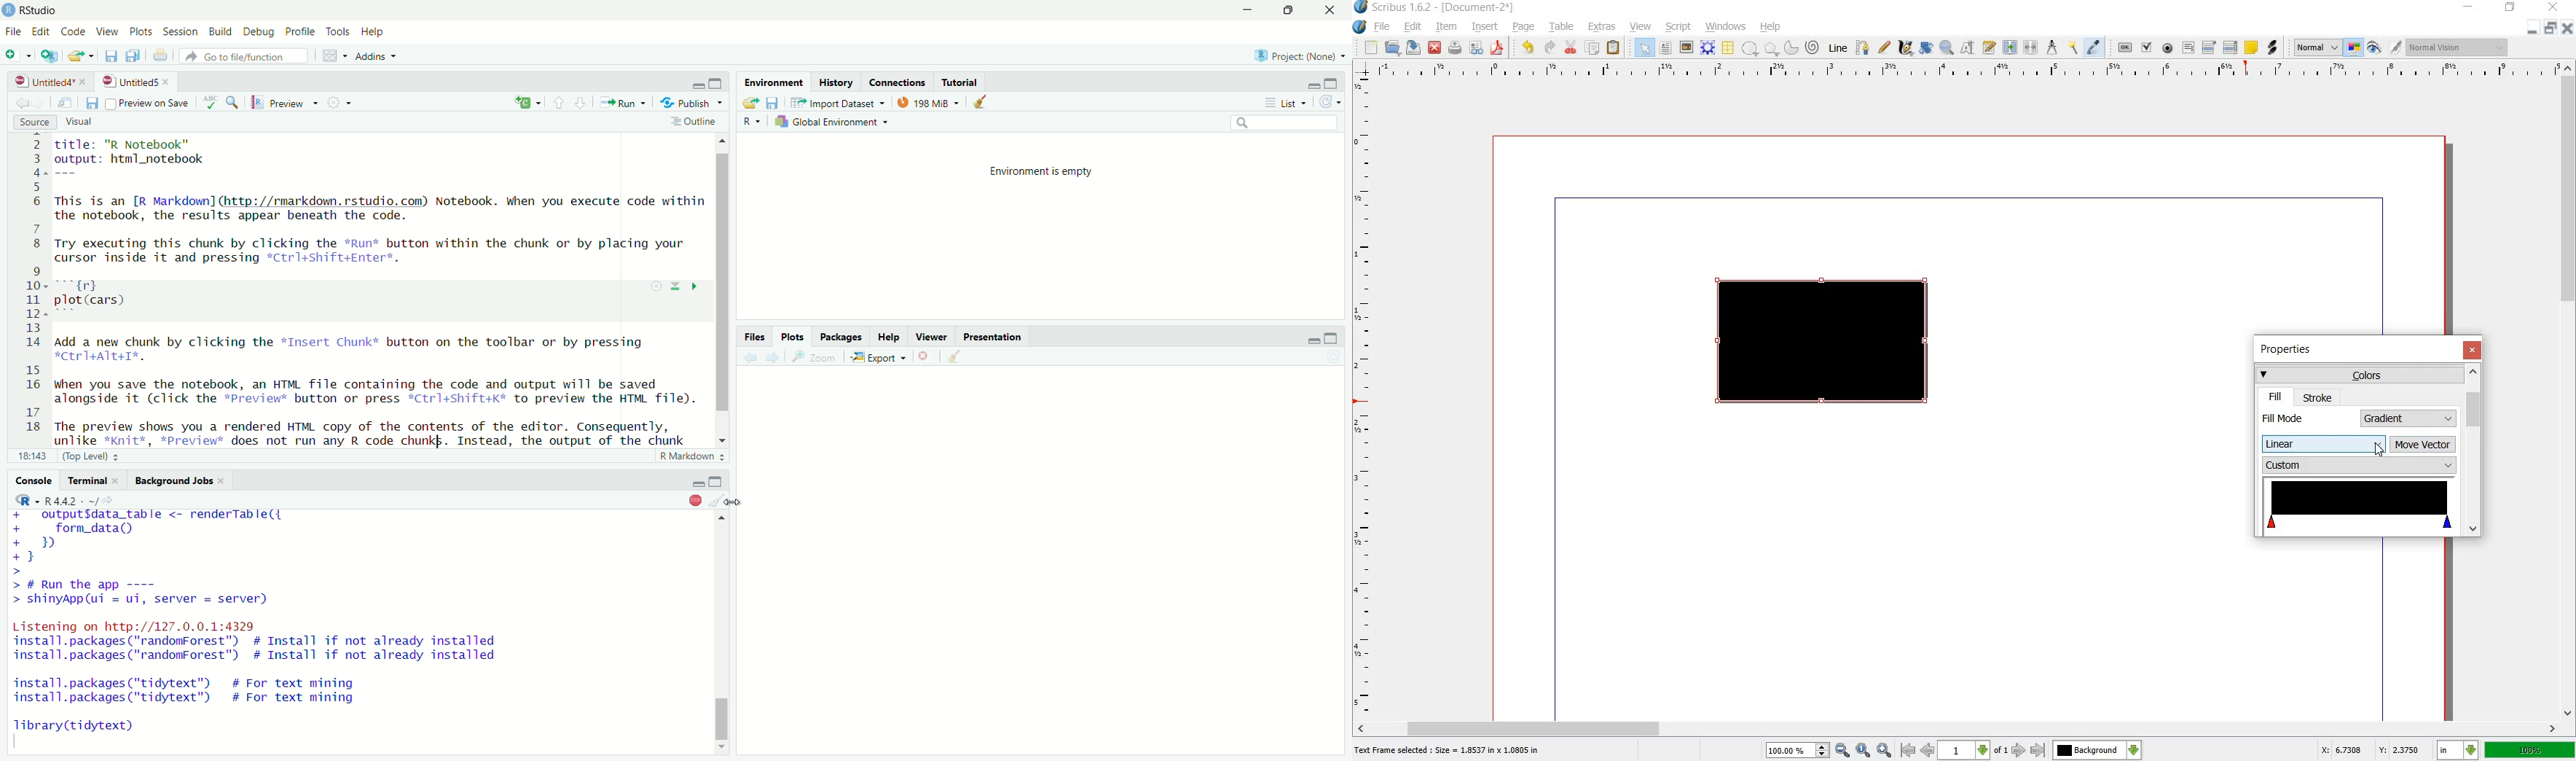 Image resolution: width=2576 pixels, height=784 pixels. Describe the element at coordinates (897, 82) in the screenshot. I see `Connections` at that location.